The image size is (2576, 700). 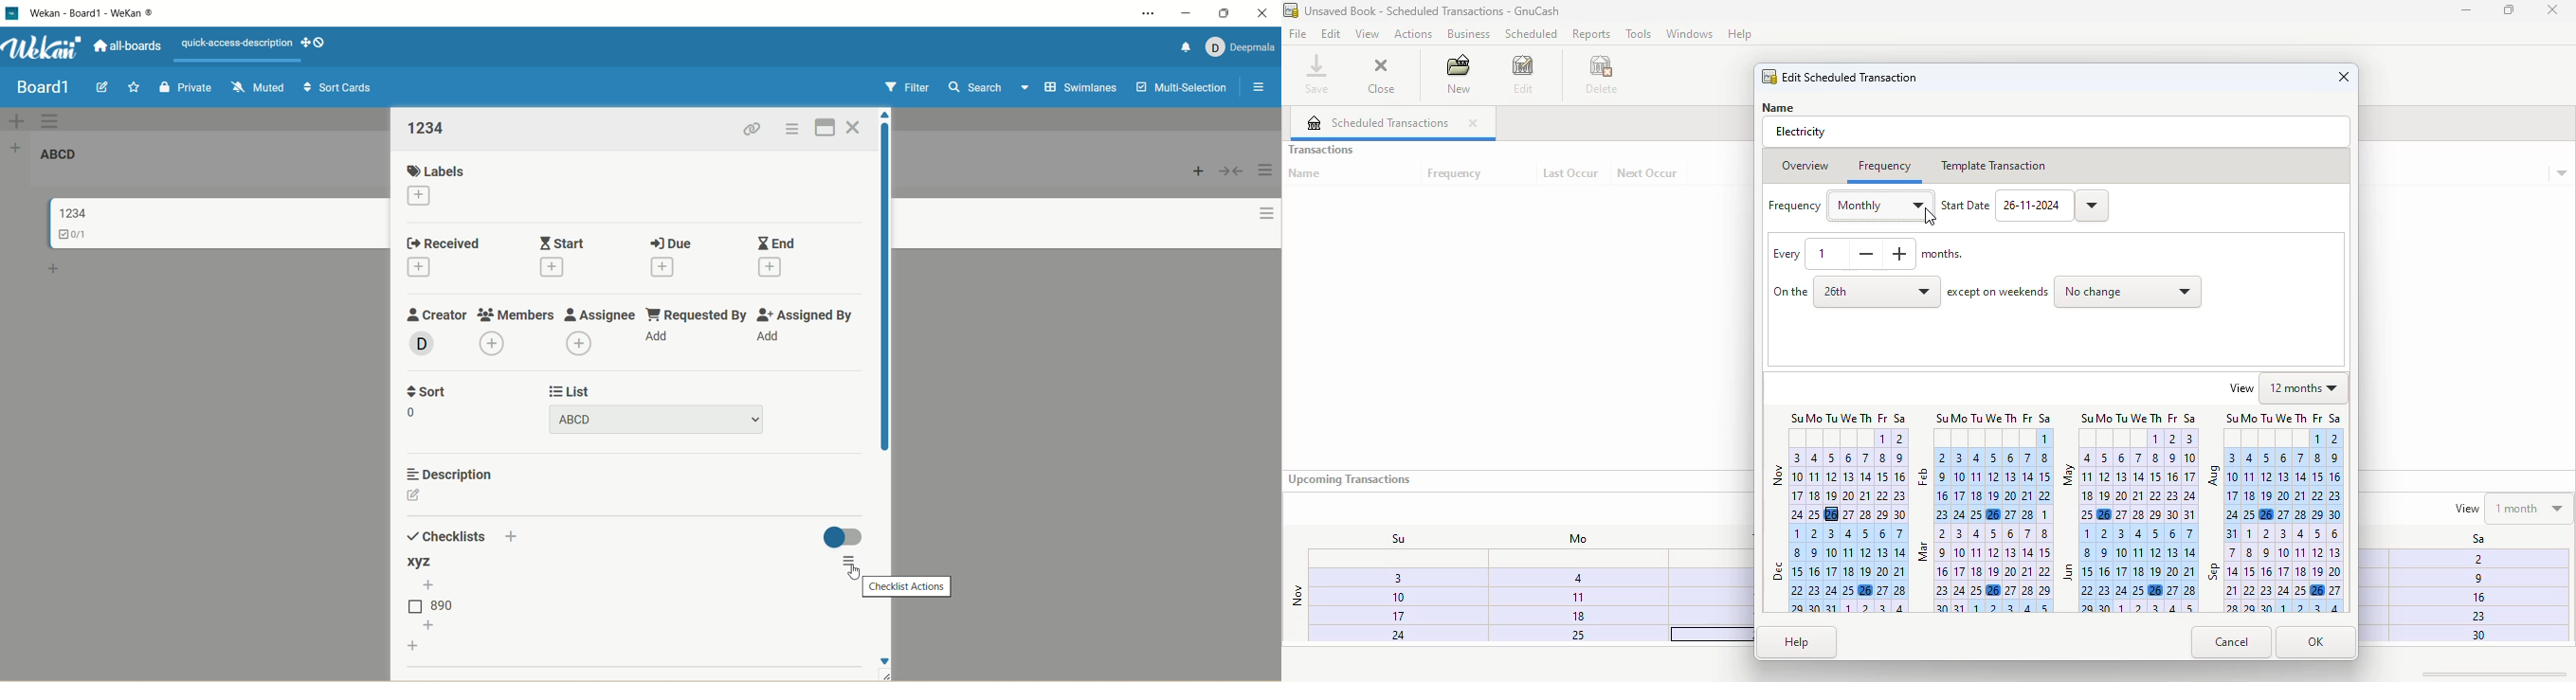 What do you see at coordinates (1786, 254) in the screenshot?
I see `every` at bounding box center [1786, 254].